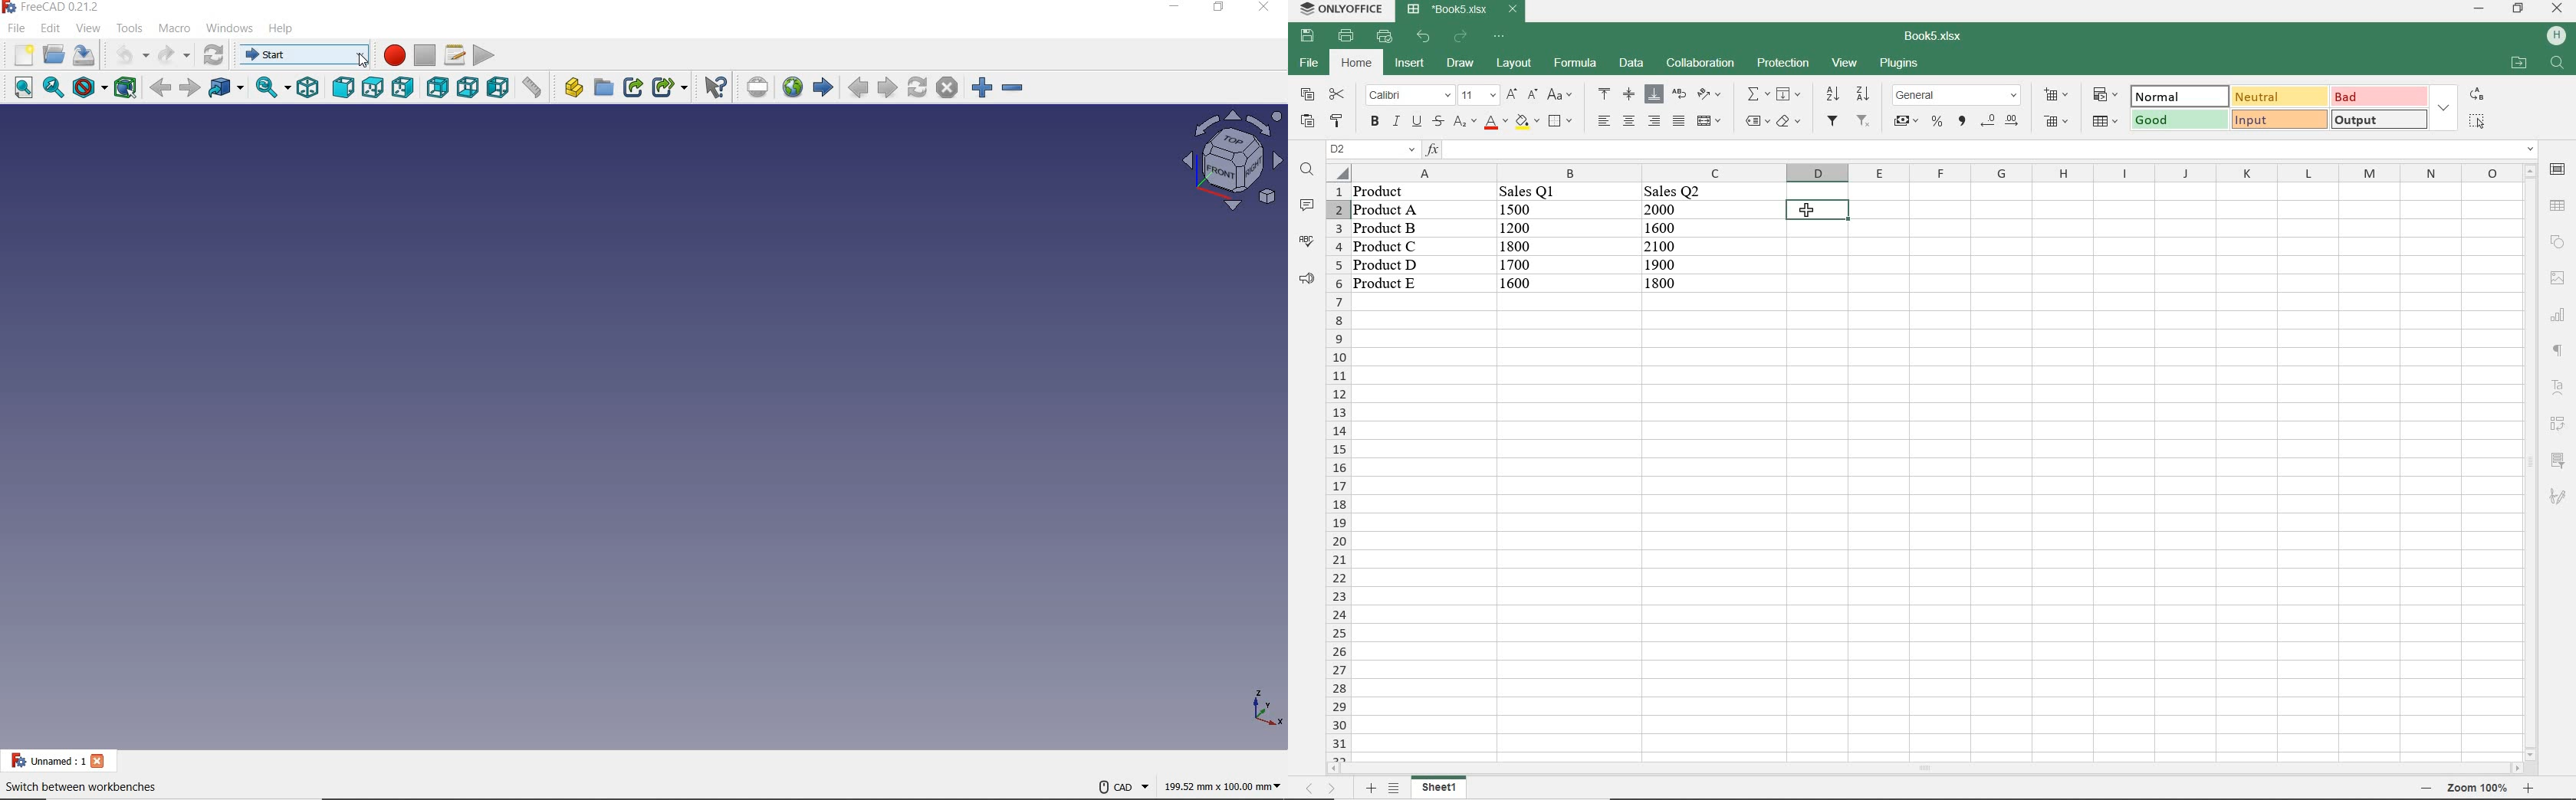  Describe the element at coordinates (887, 87) in the screenshot. I see `NEXT PAGE` at that location.